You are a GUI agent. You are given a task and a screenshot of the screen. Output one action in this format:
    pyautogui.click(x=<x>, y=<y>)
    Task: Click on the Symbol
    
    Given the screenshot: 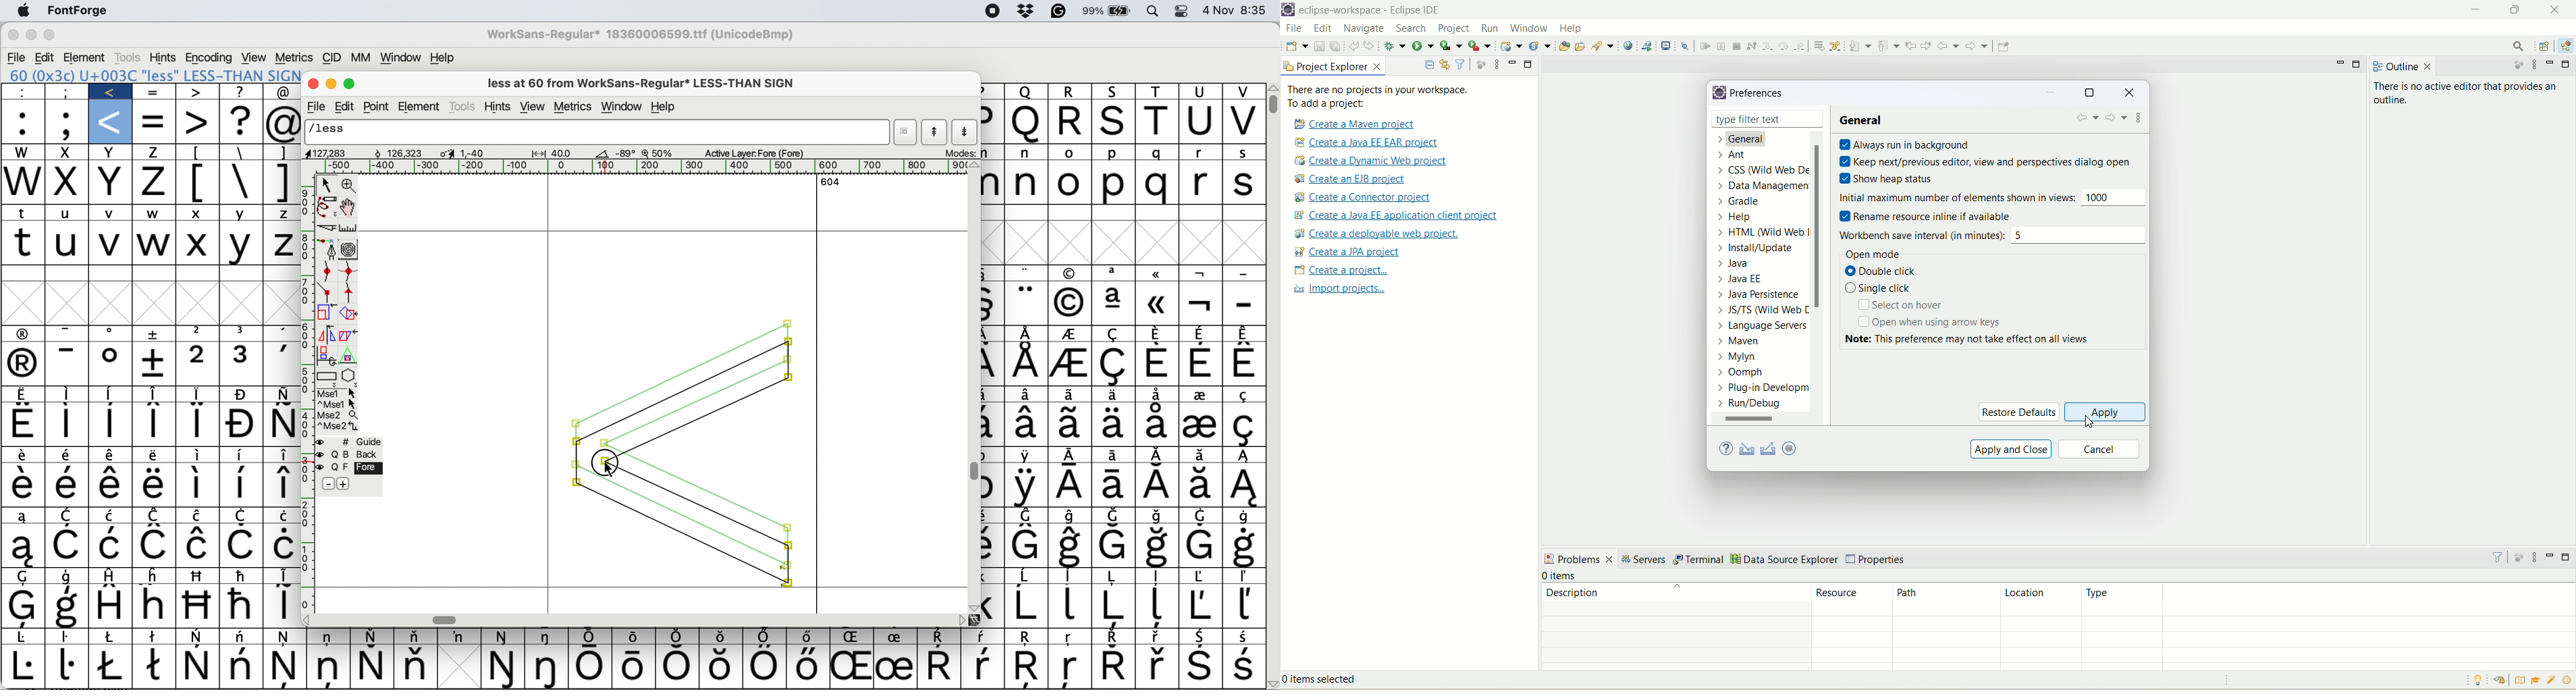 What is the action you would take?
    pyautogui.click(x=113, y=515)
    